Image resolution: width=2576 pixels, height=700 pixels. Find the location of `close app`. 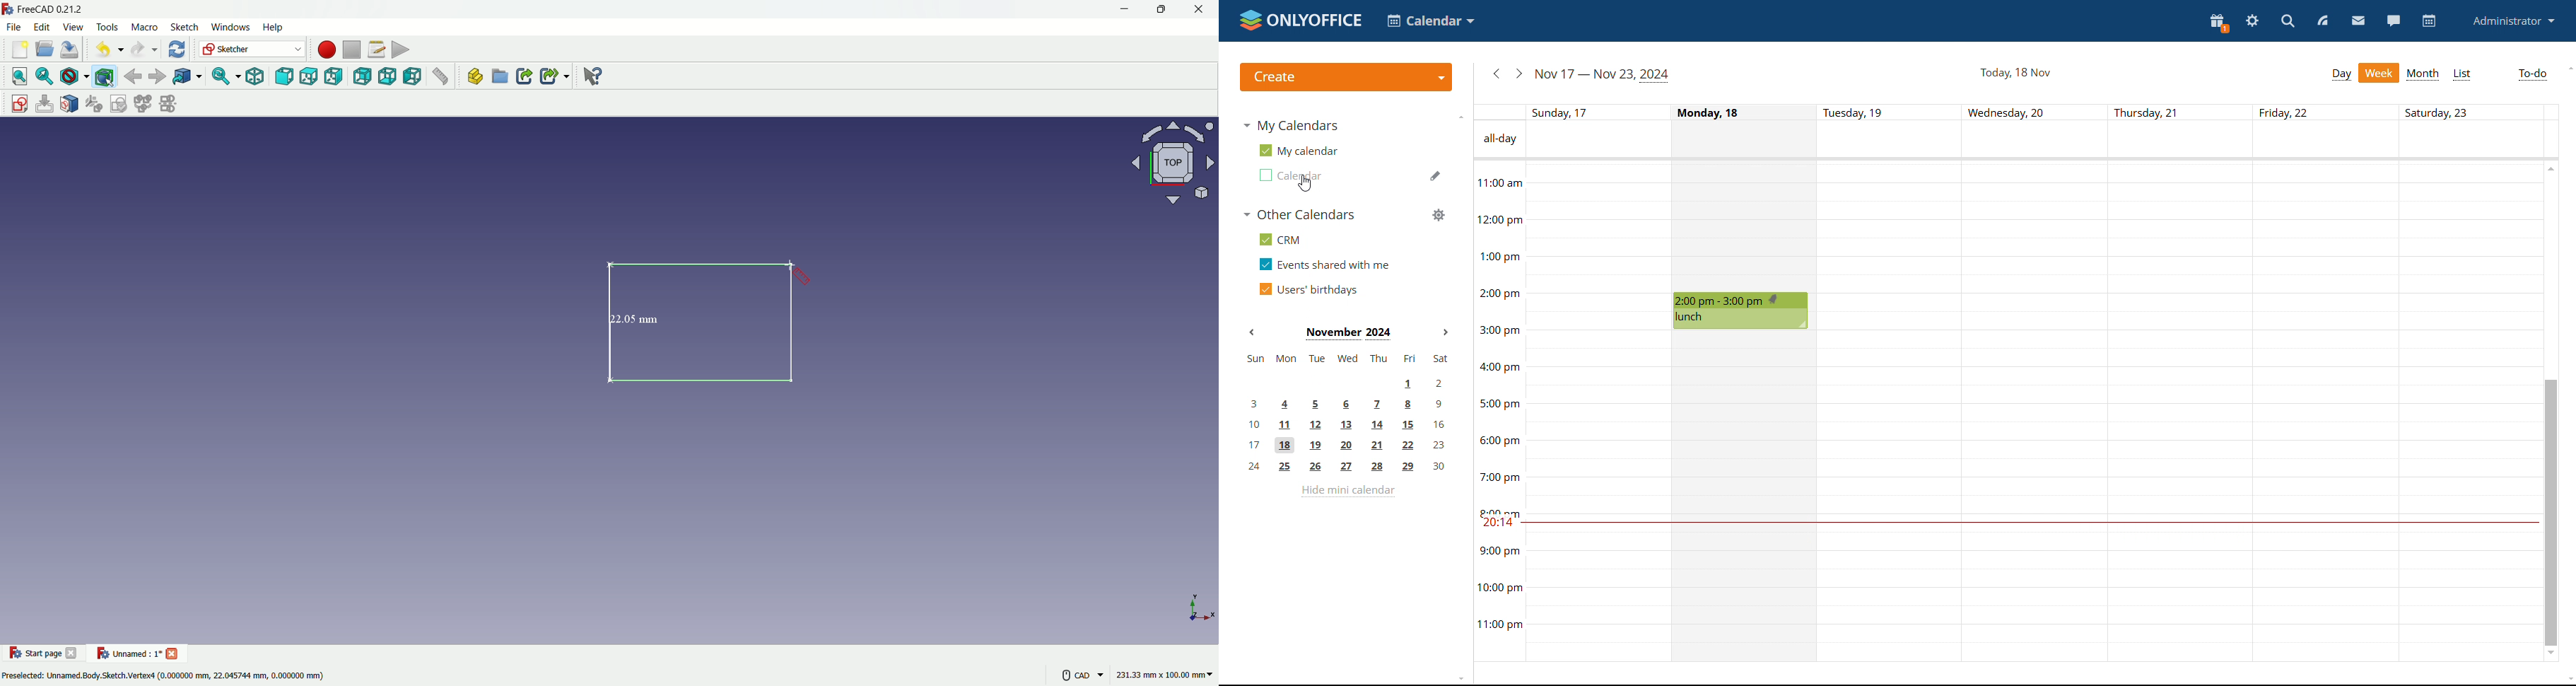

close app is located at coordinates (1203, 10).